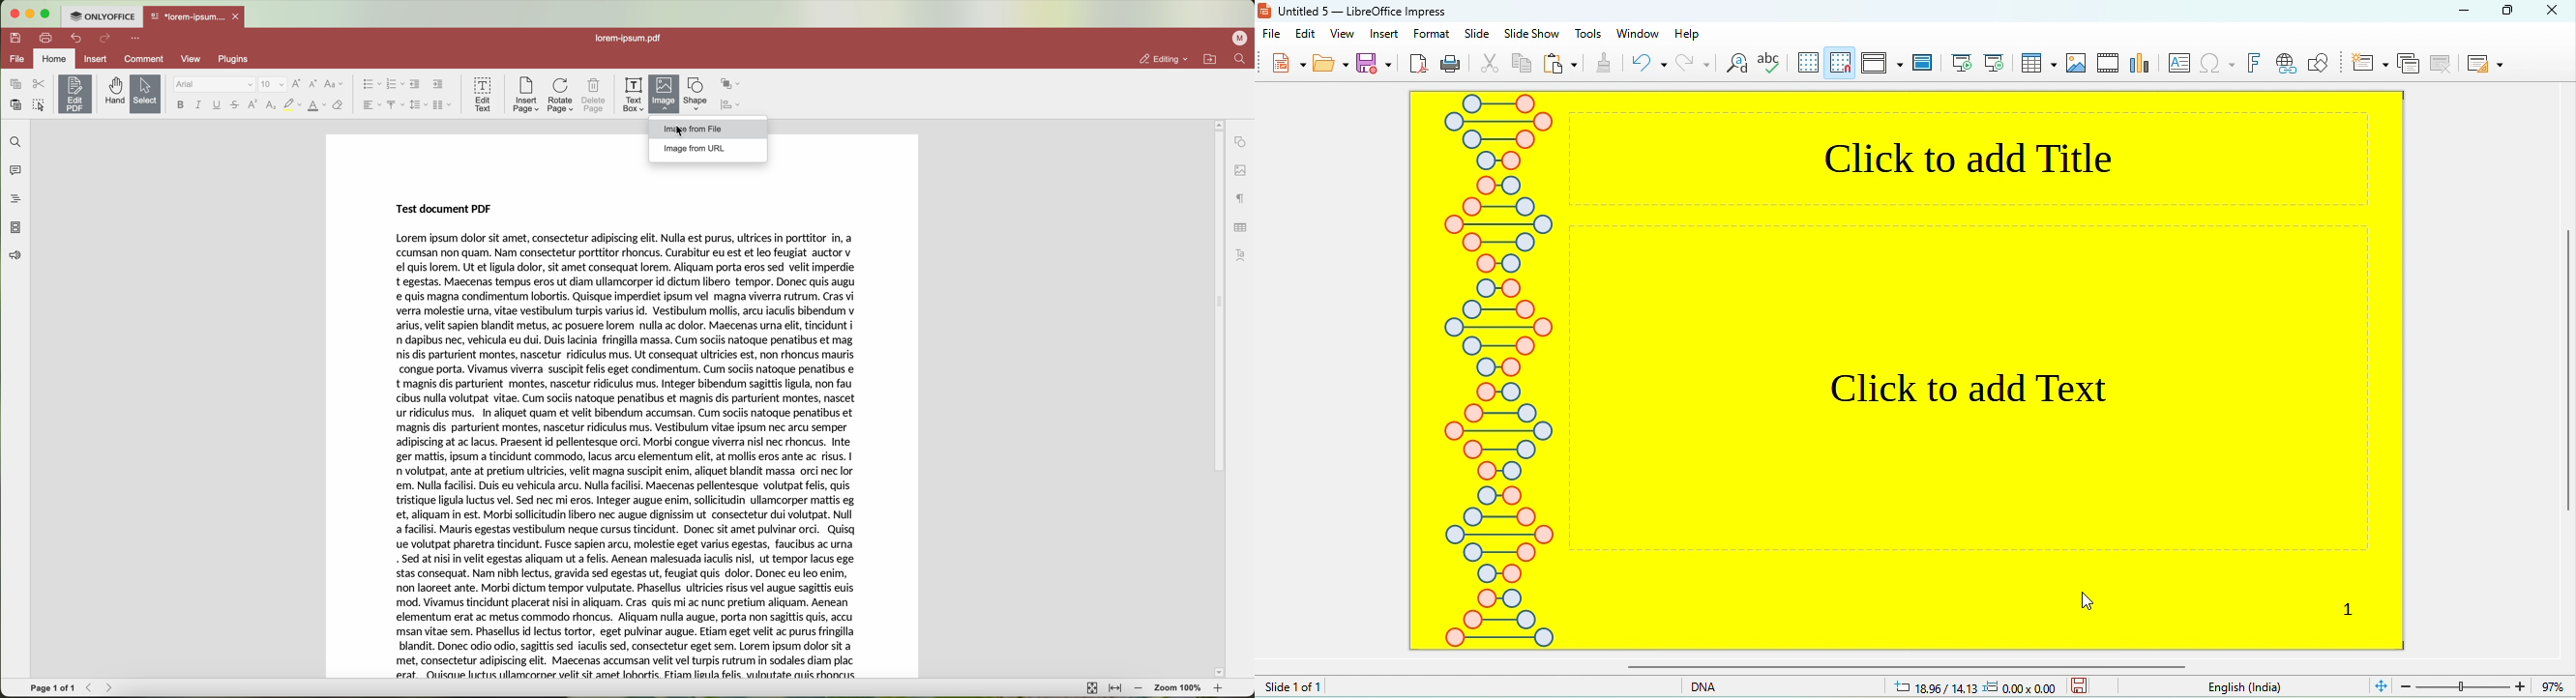 This screenshot has width=2576, height=700. What do you see at coordinates (632, 37) in the screenshot?
I see `lorem-ipsum.pdf` at bounding box center [632, 37].